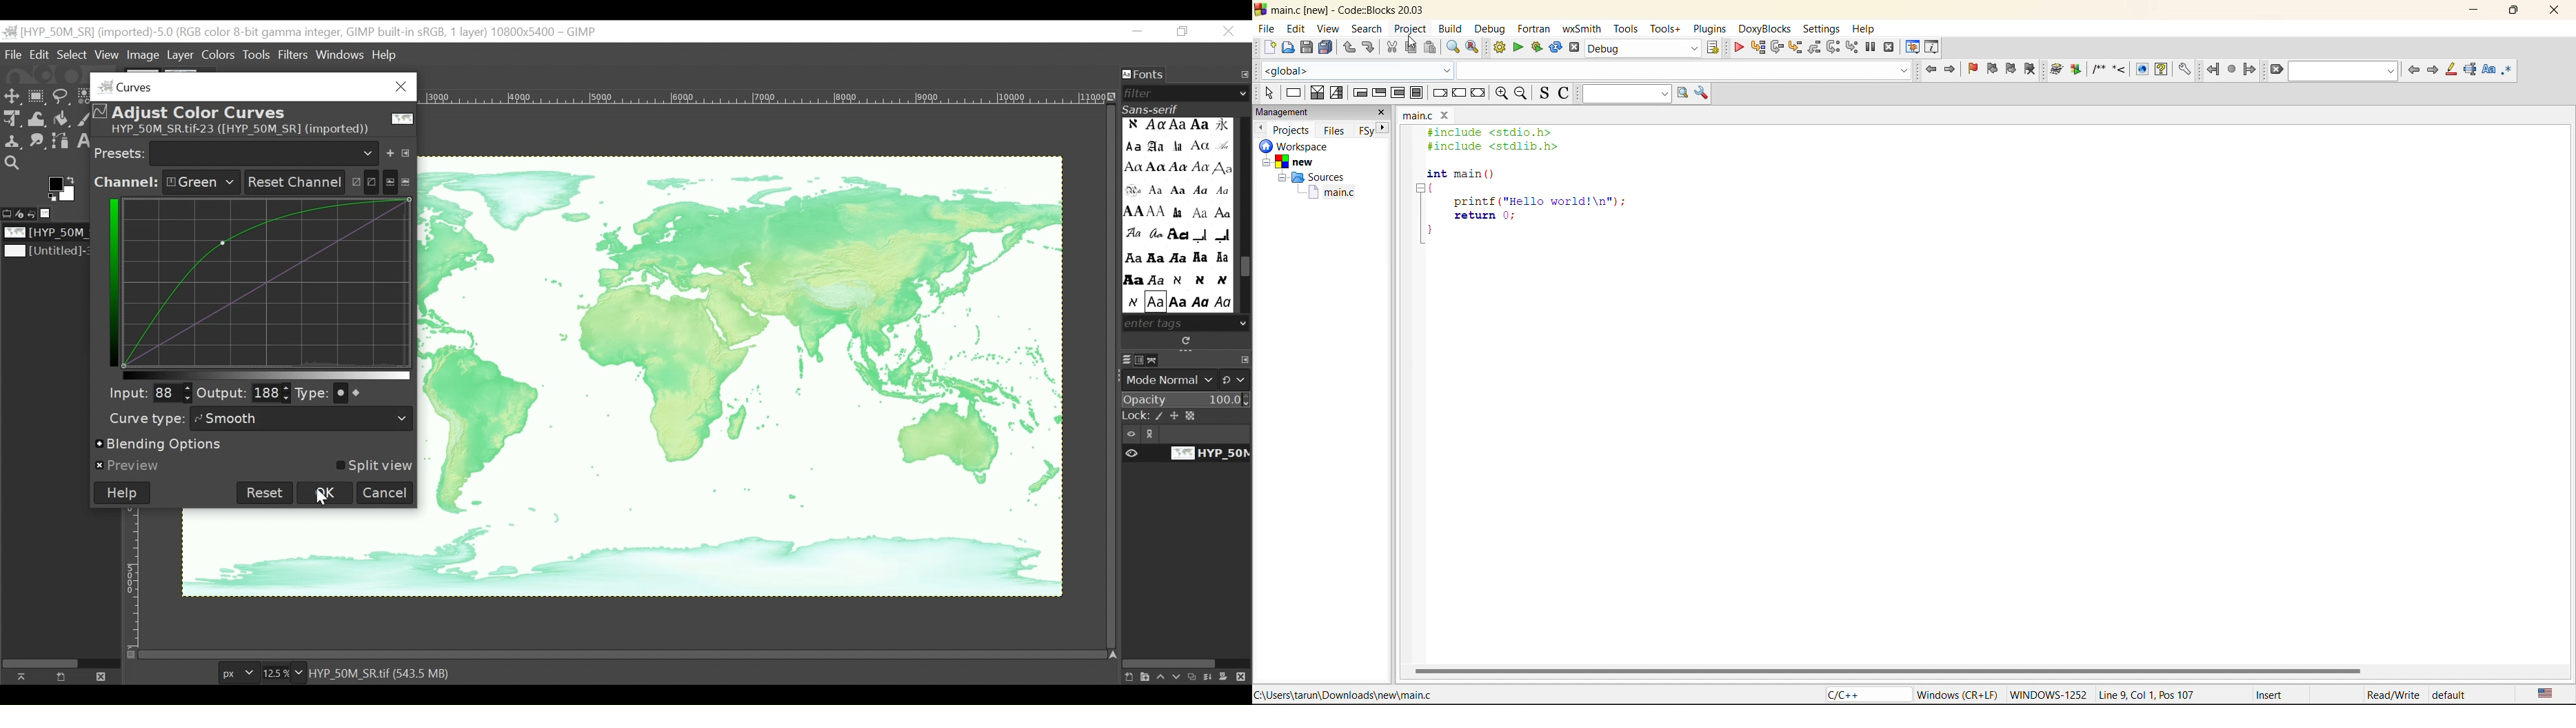 The image size is (2576, 728). I want to click on return instruction, so click(1478, 94).